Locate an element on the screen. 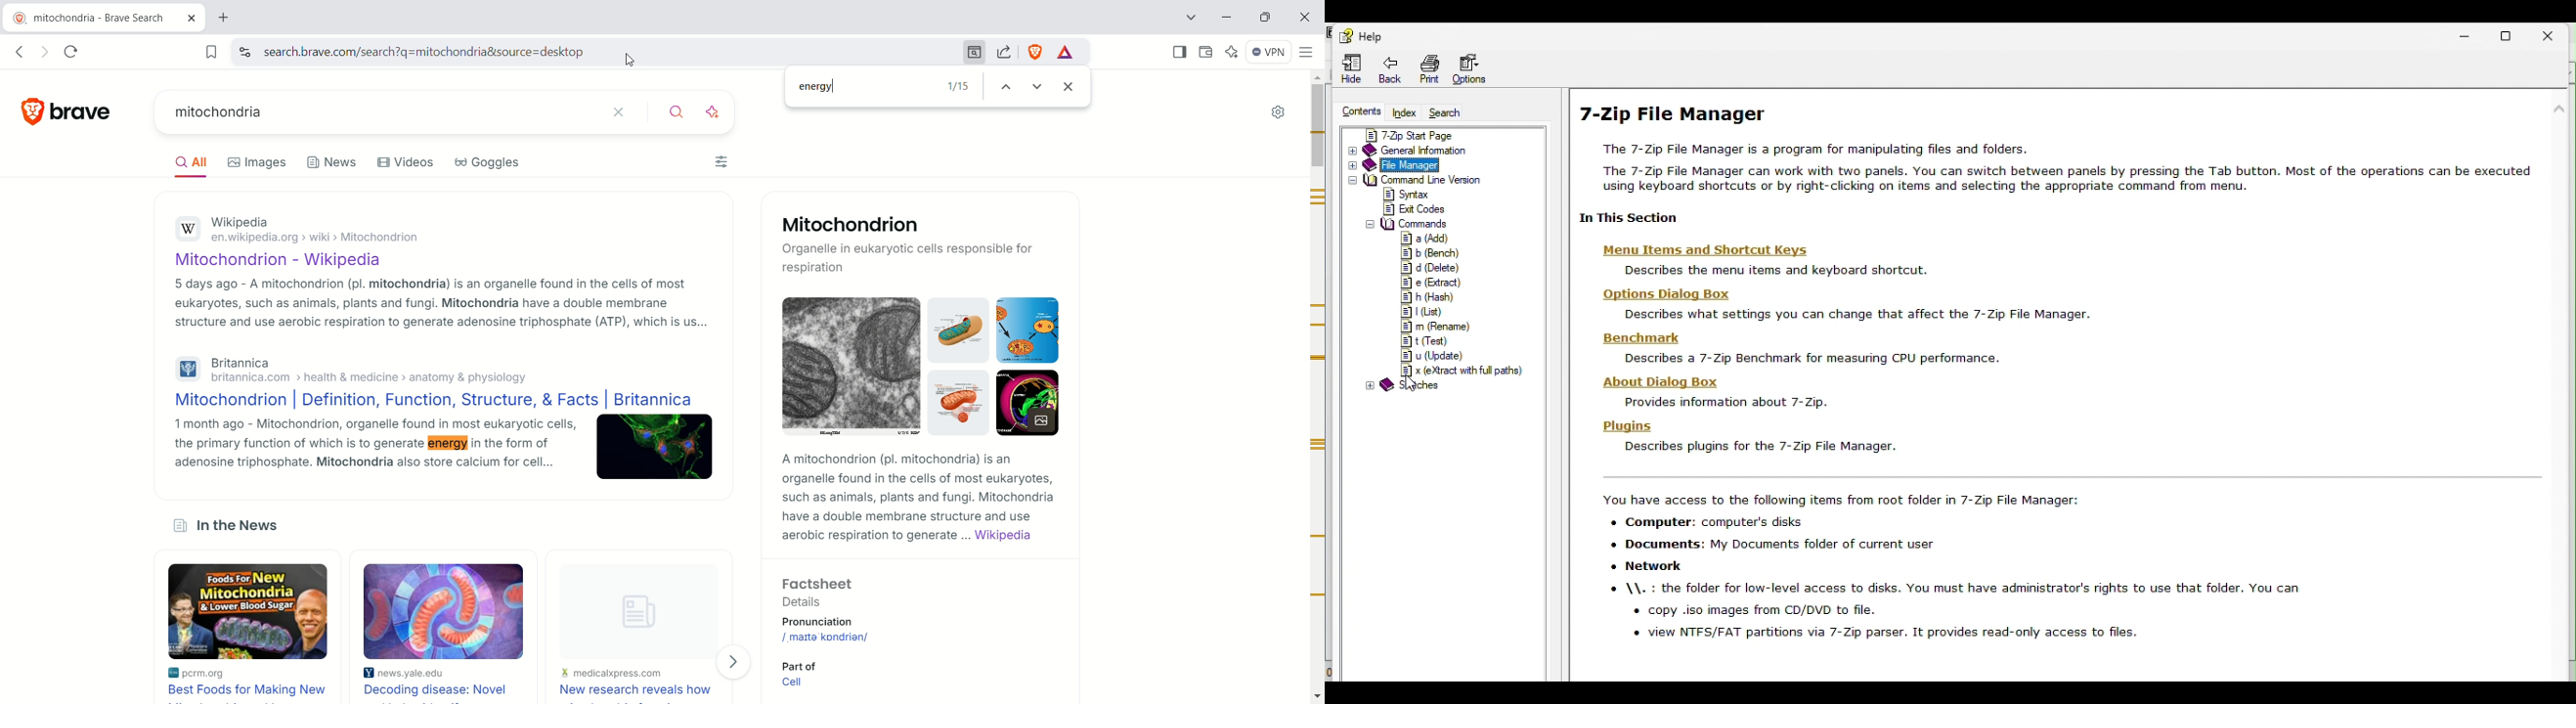 Image resolution: width=2576 pixels, height=728 pixels. u (Update) is located at coordinates (1435, 356).